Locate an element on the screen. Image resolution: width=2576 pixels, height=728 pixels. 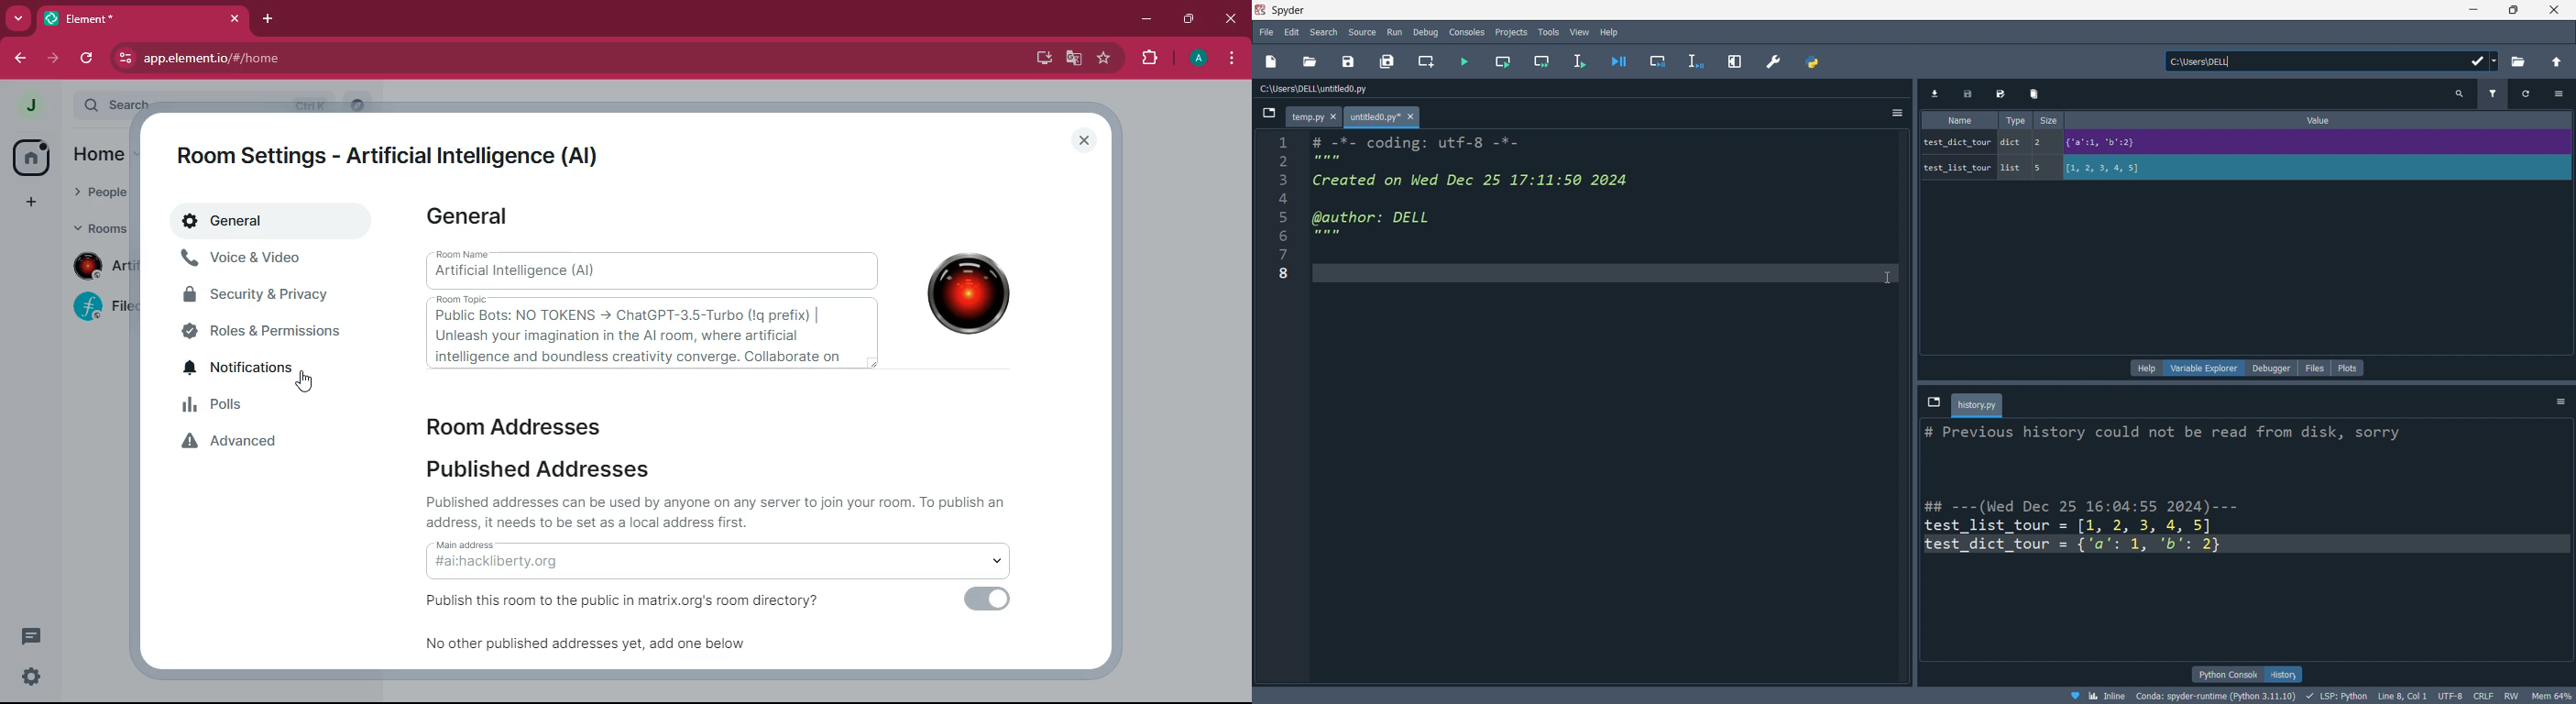
temp.py is located at coordinates (1316, 118).